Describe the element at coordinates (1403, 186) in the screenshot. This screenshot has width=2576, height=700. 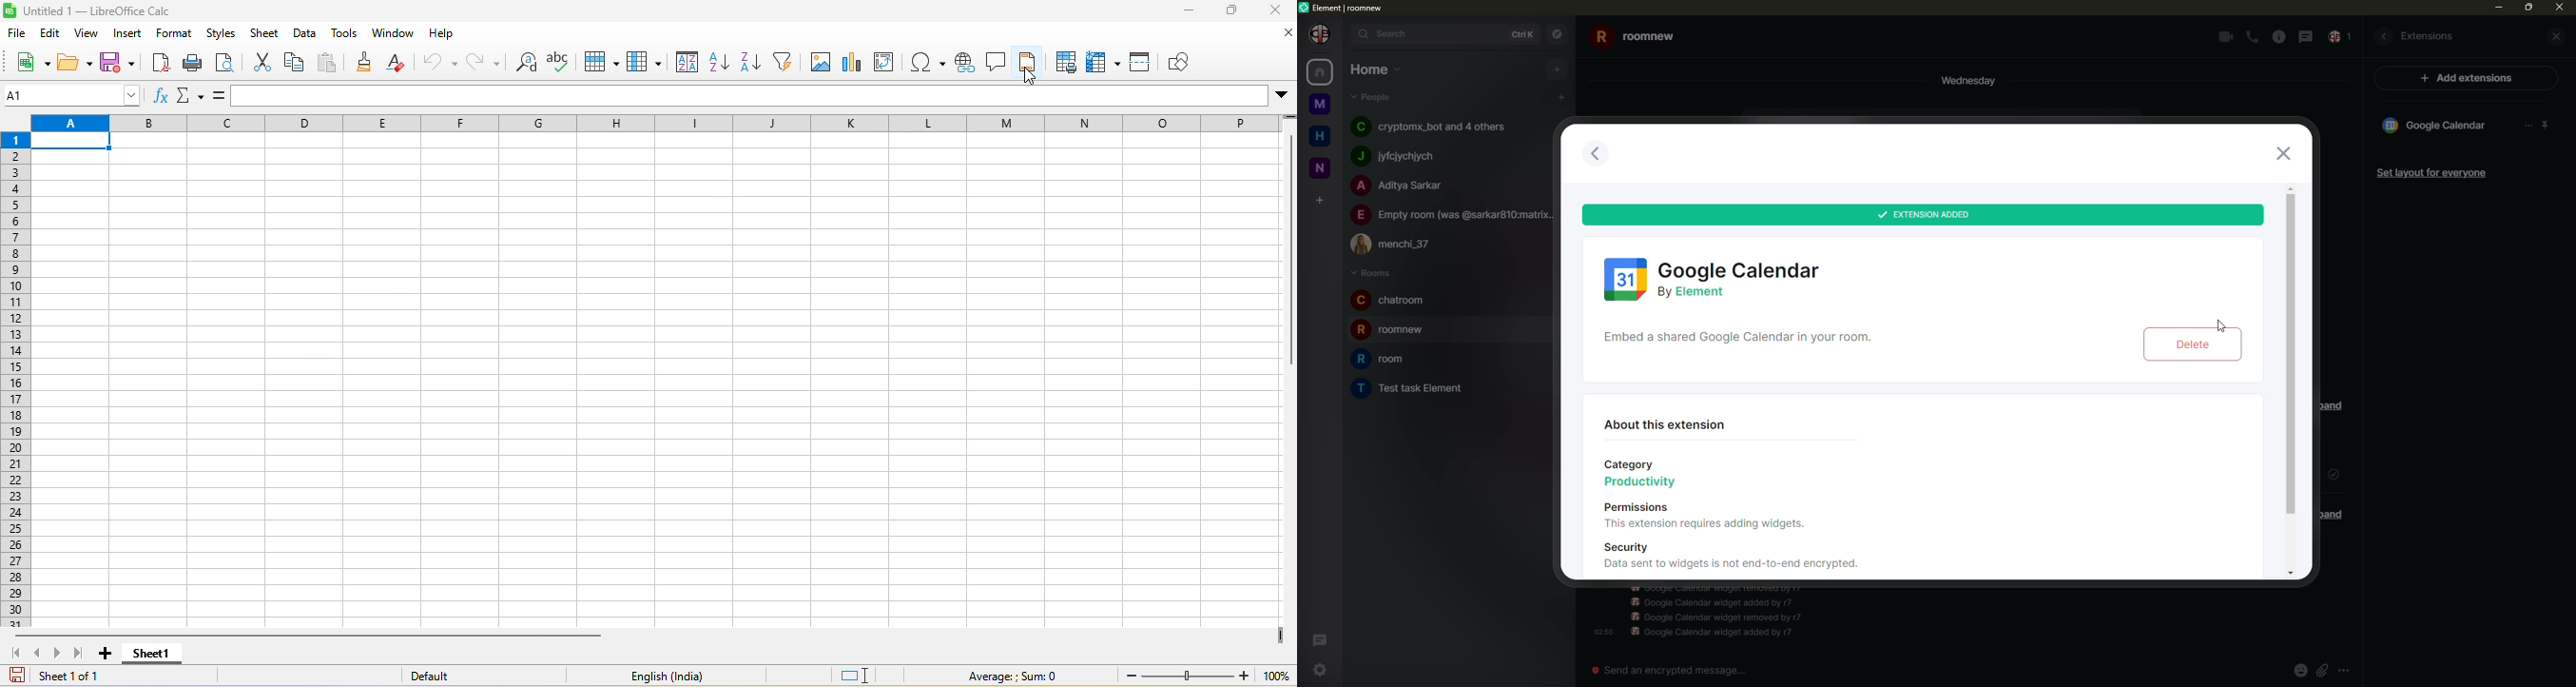
I see `people` at that location.